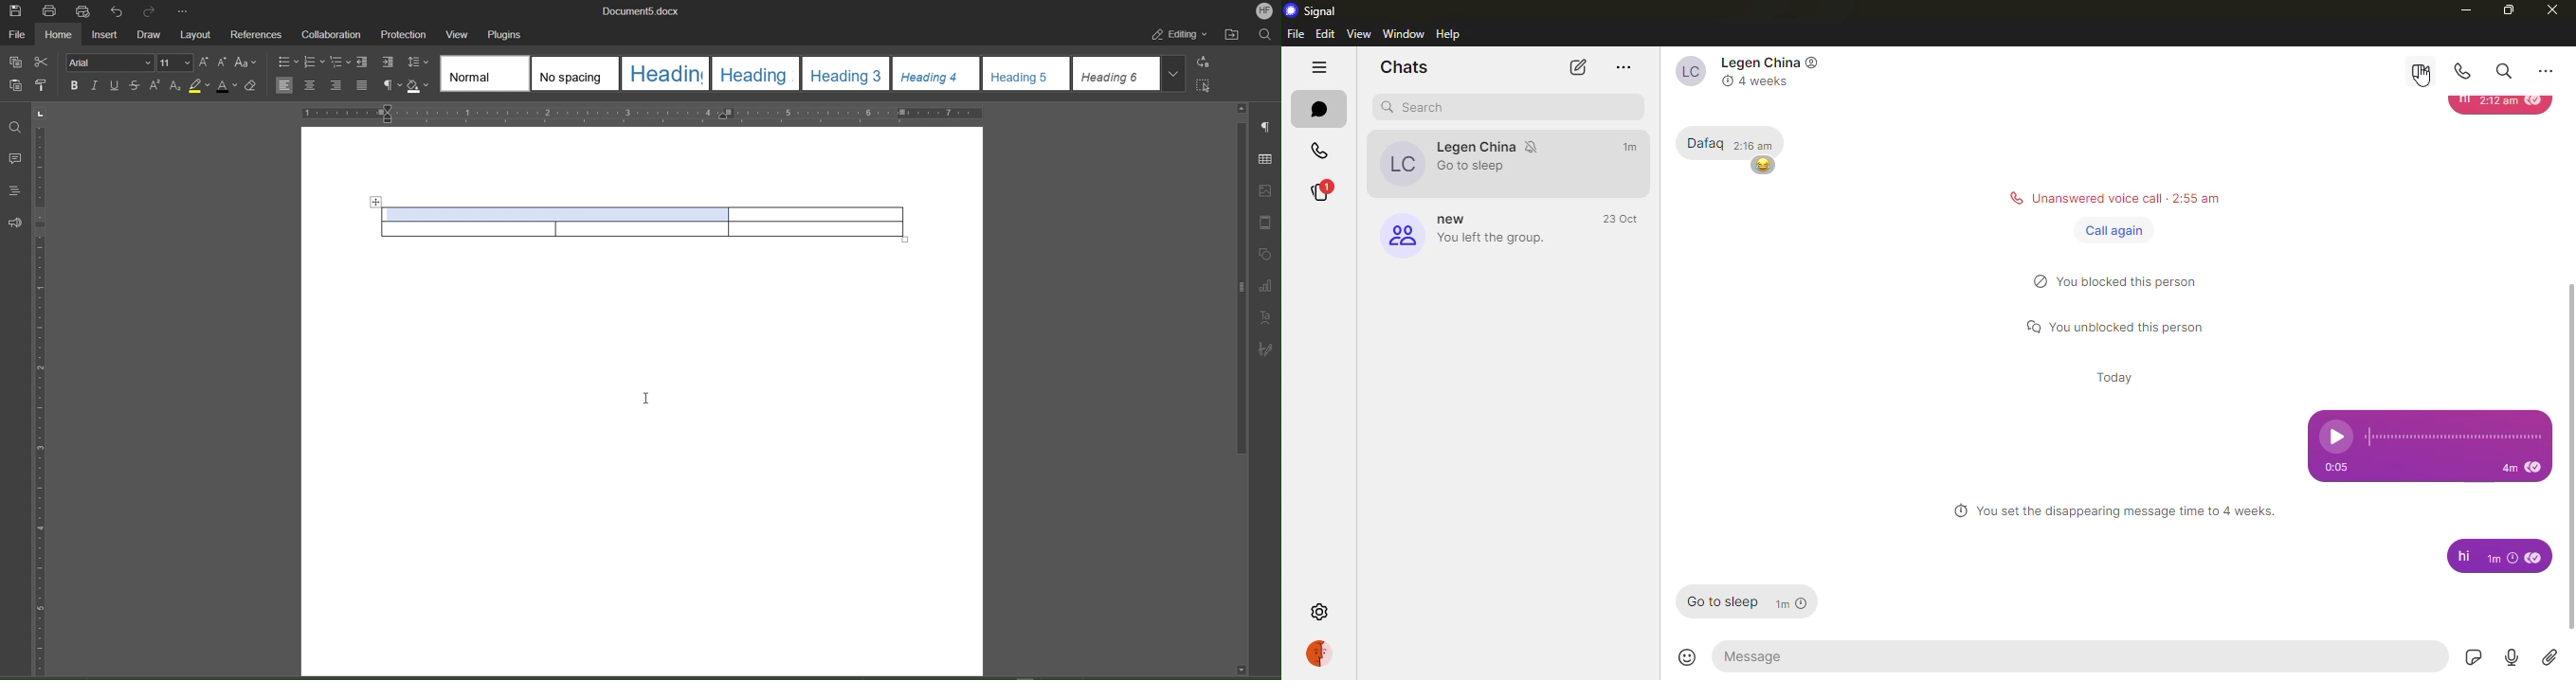  Describe the element at coordinates (1716, 601) in the screenshot. I see `Go to sleep` at that location.